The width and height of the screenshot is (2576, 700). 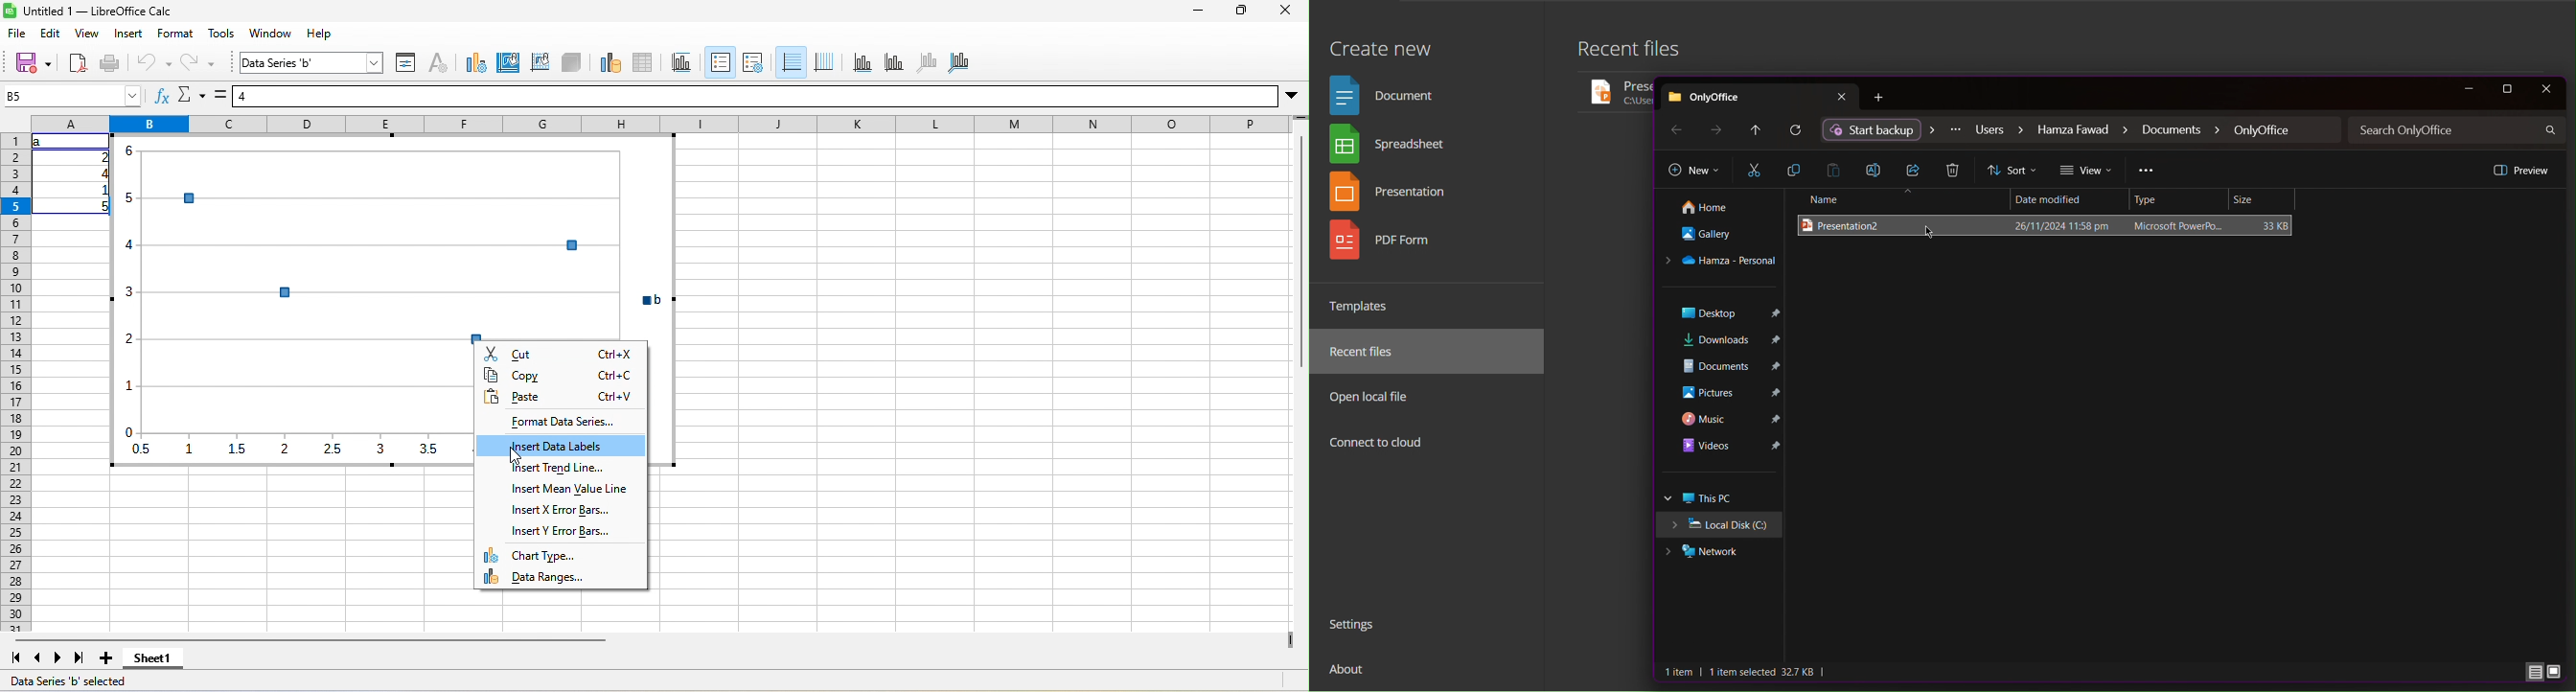 I want to click on Next, so click(x=1718, y=130).